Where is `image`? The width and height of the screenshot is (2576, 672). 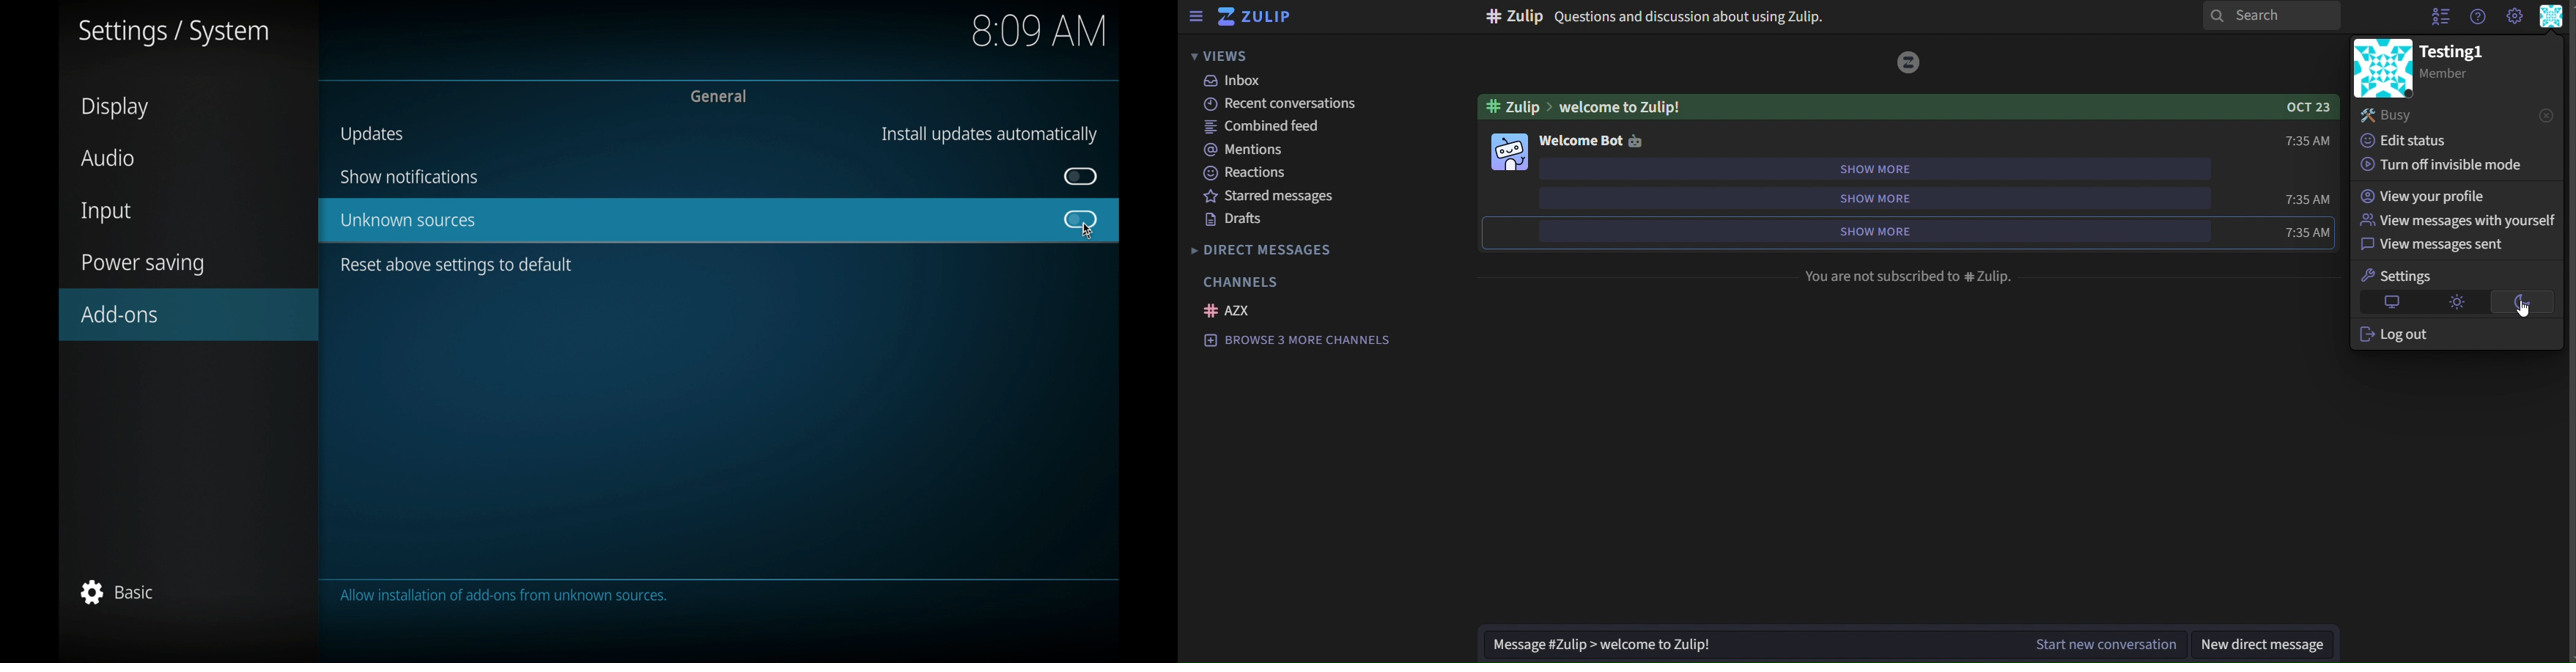 image is located at coordinates (2383, 67).